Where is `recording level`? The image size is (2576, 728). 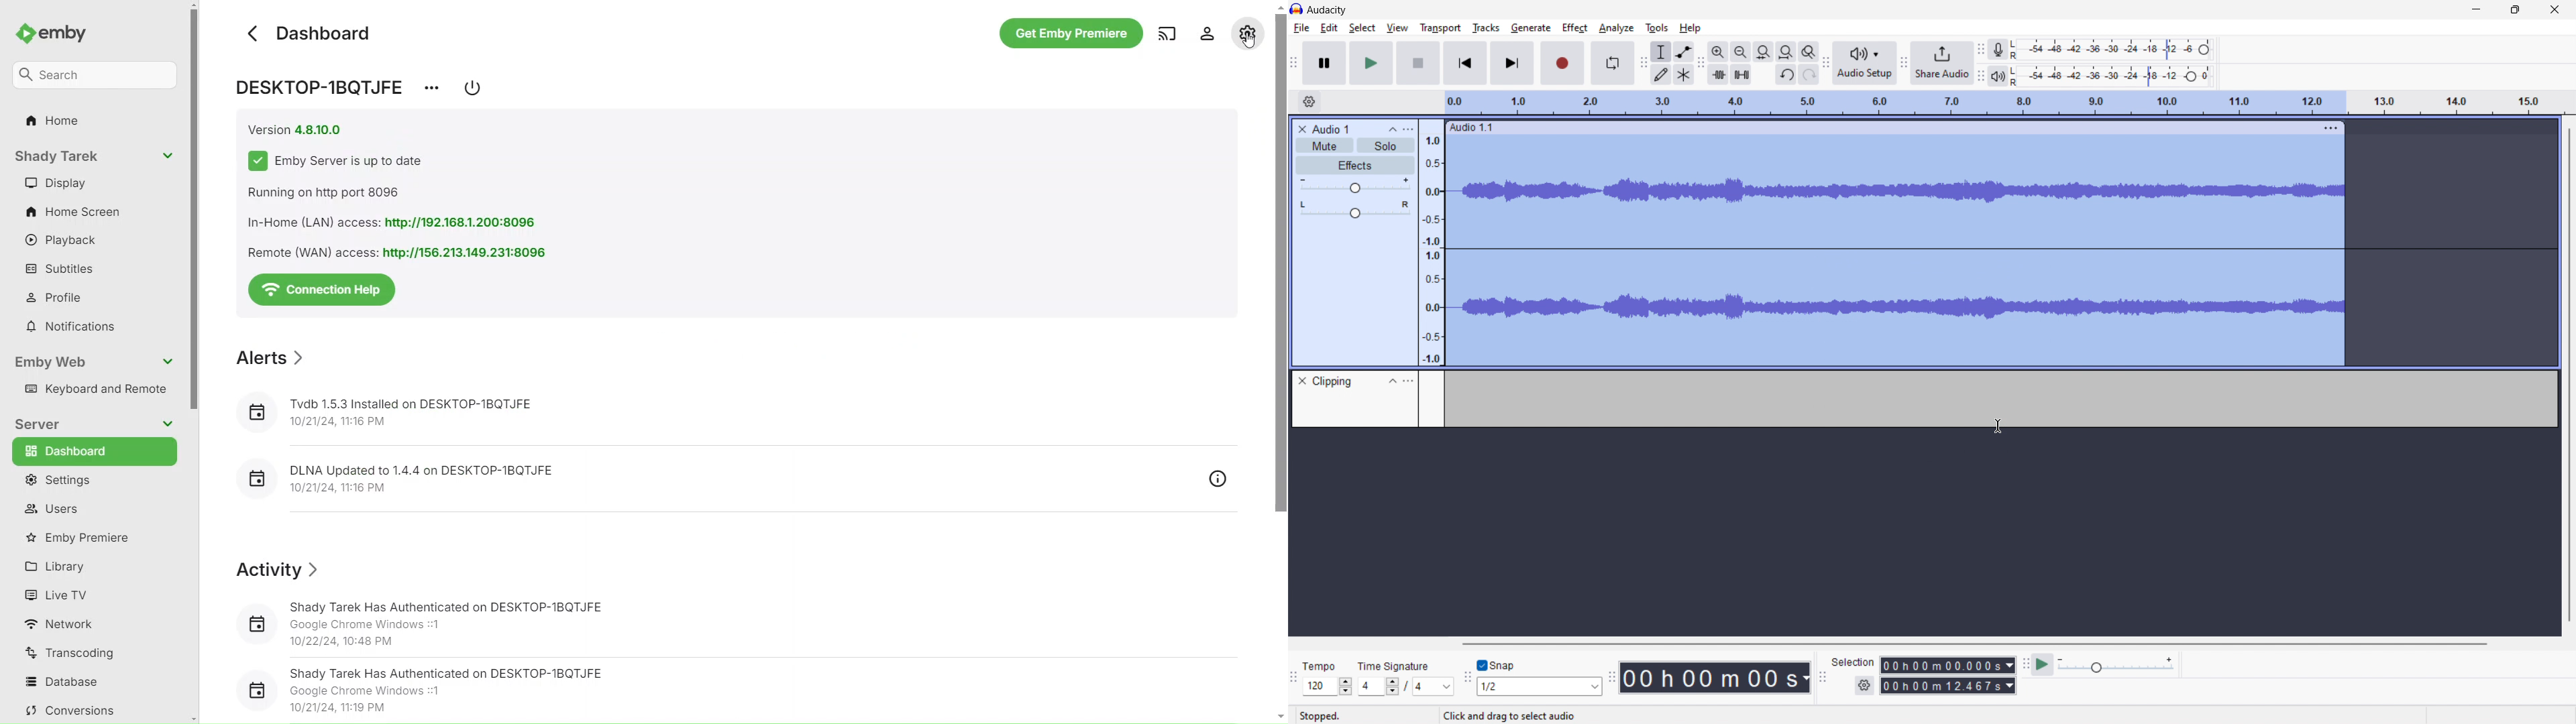
recording level is located at coordinates (2111, 49).